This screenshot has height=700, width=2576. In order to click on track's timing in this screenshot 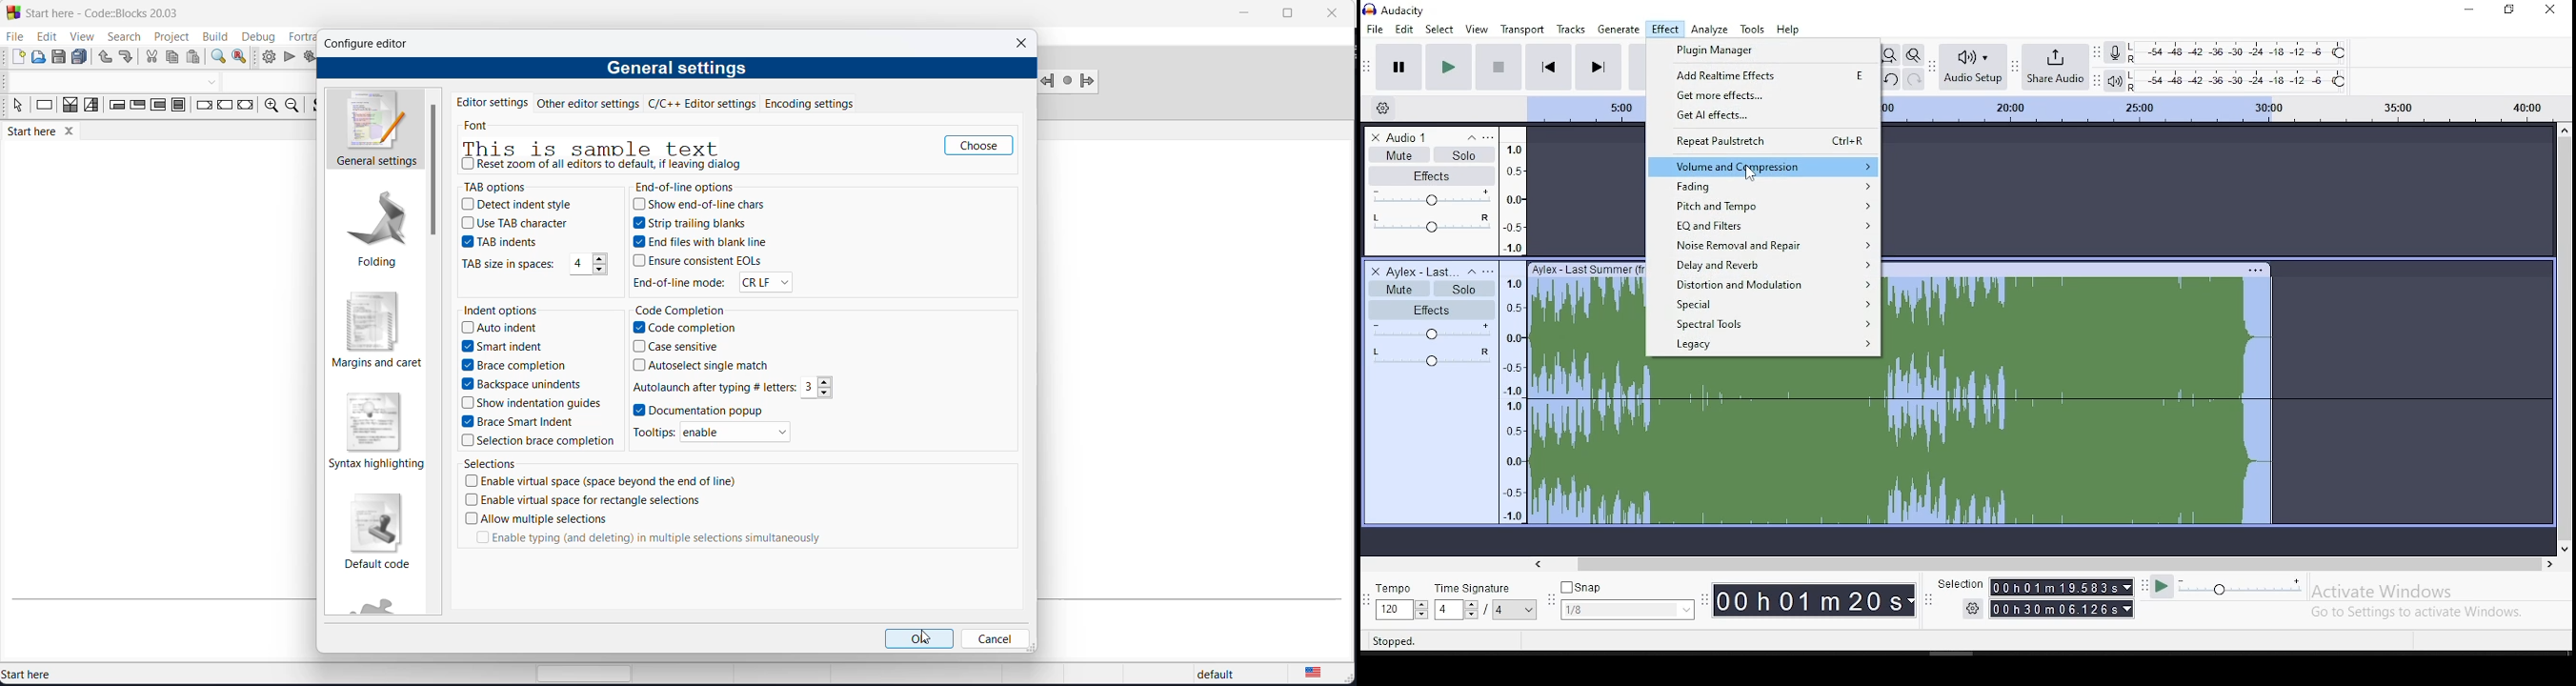, I will do `click(1585, 110)`.